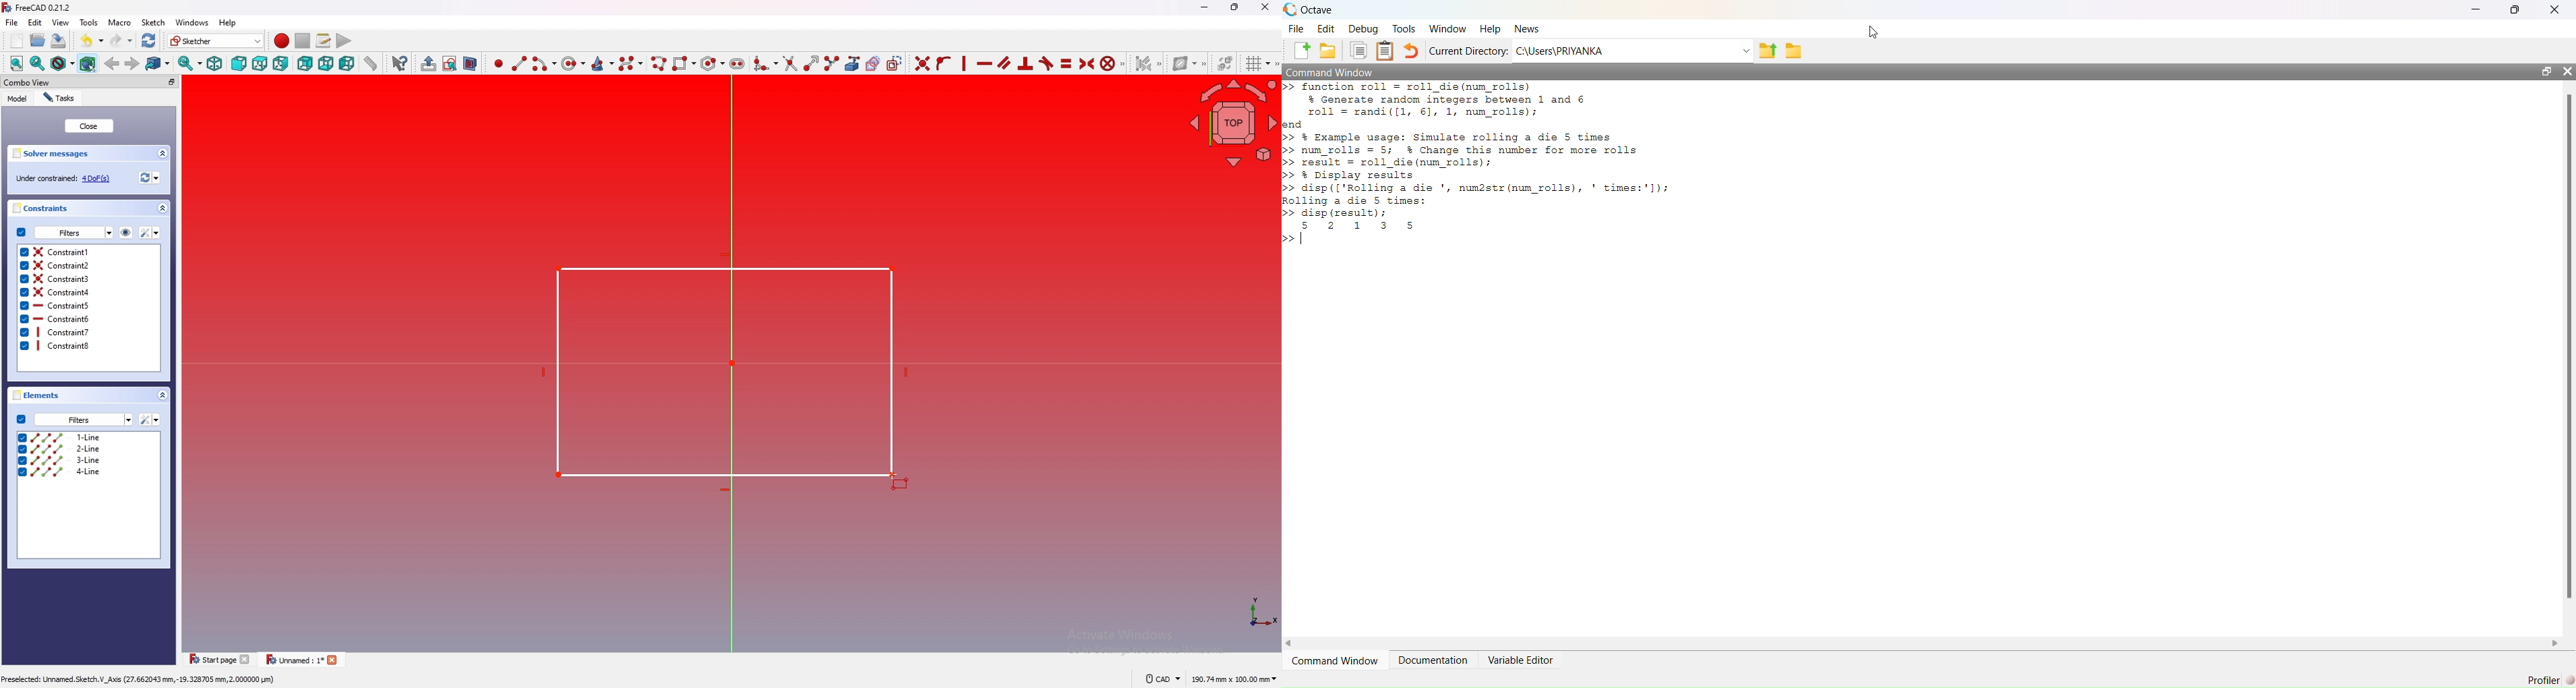  What do you see at coordinates (88, 265) in the screenshot?
I see `constraint 2` at bounding box center [88, 265].